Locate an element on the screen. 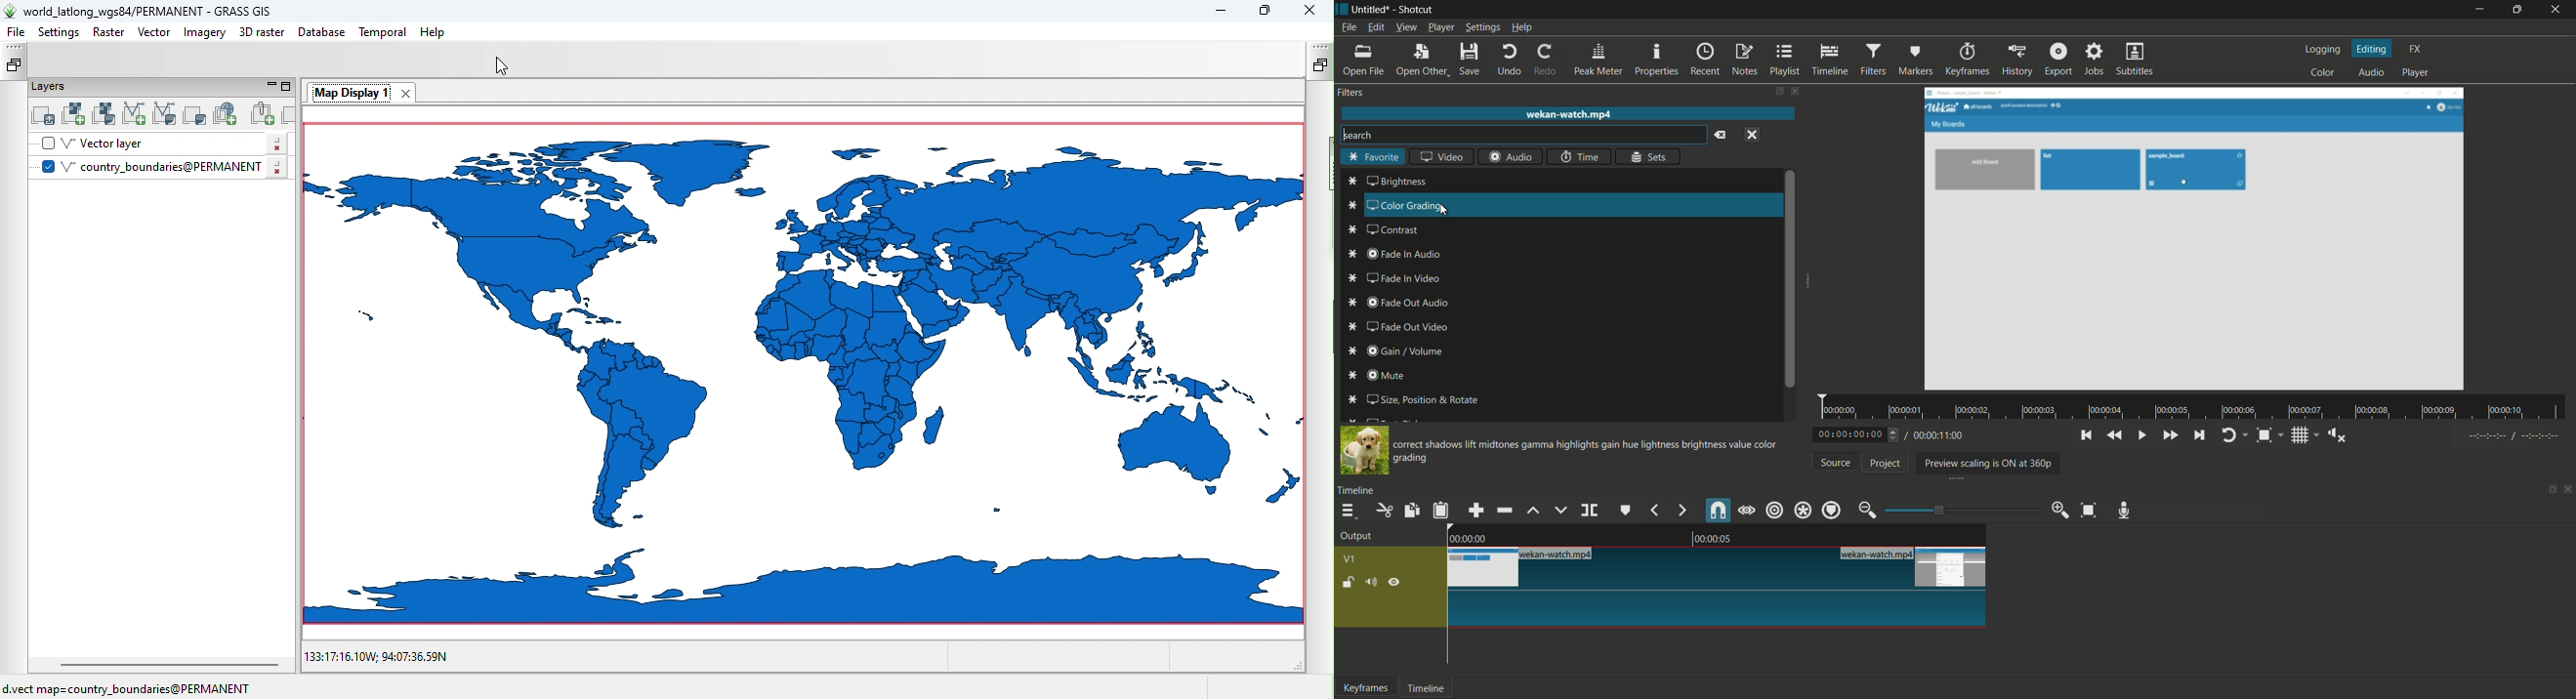 The height and width of the screenshot is (700, 2576). undo is located at coordinates (1510, 60).